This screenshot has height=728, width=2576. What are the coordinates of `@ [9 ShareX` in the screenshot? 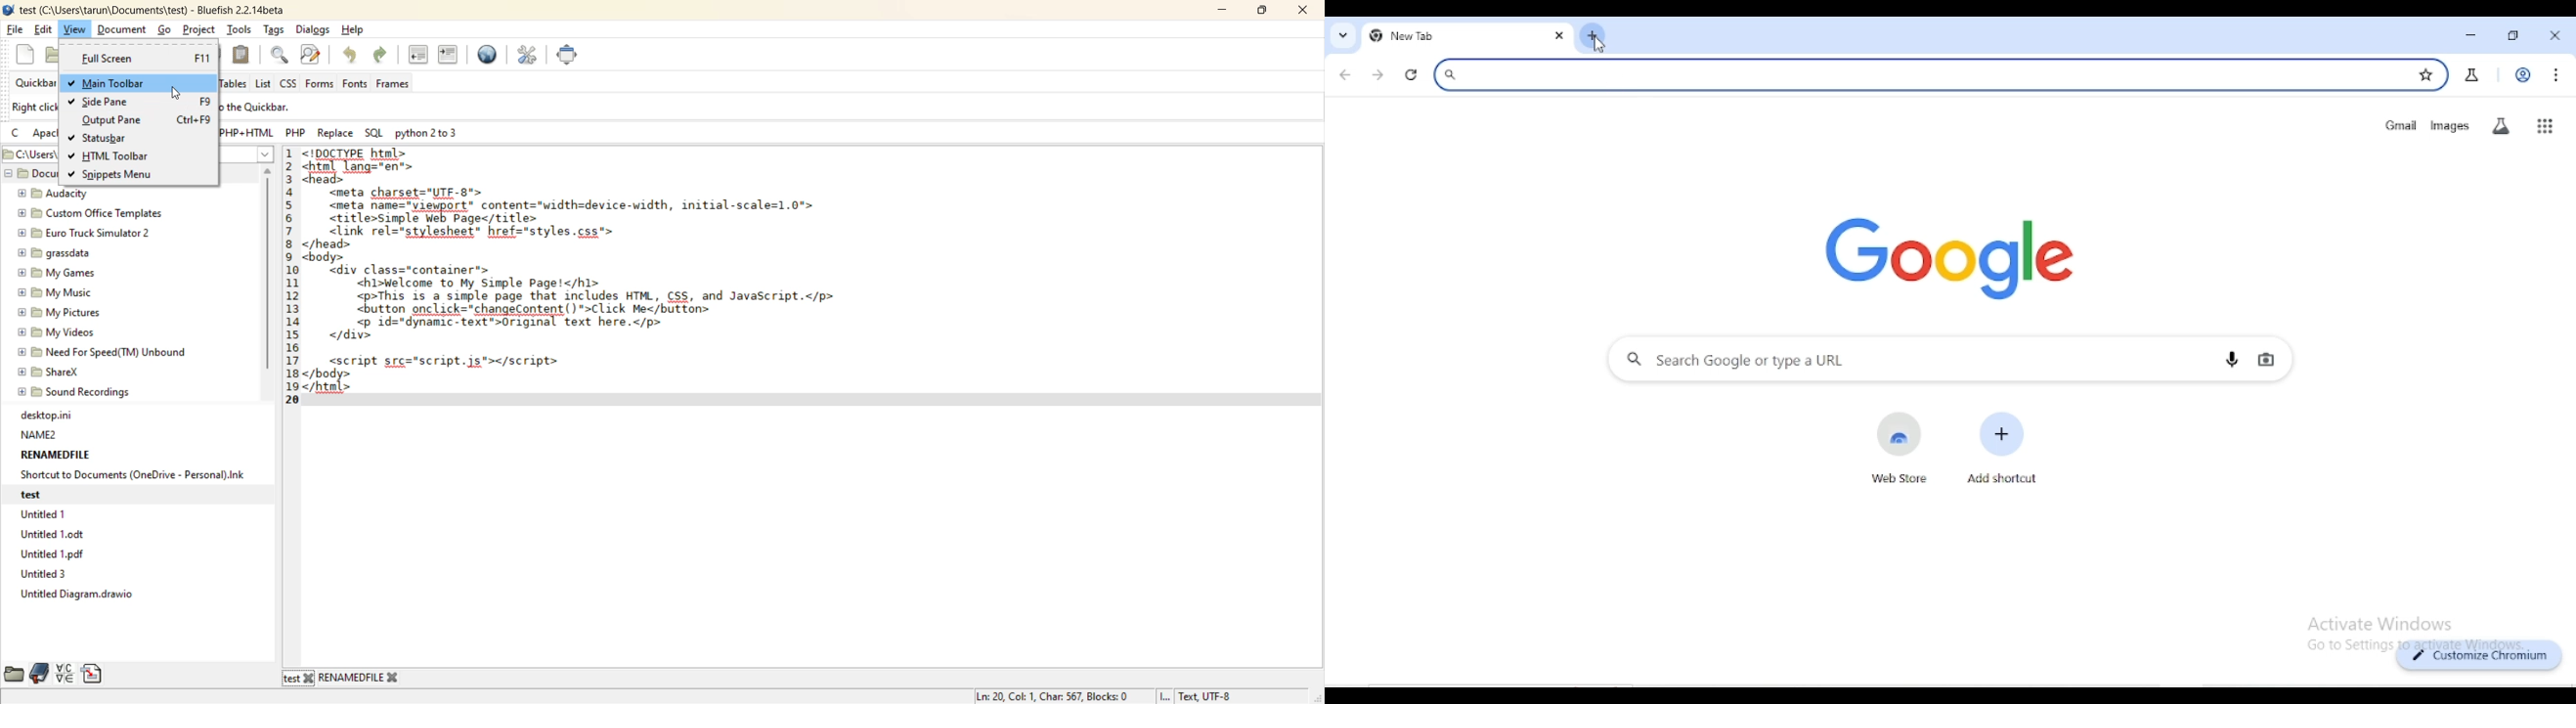 It's located at (52, 373).